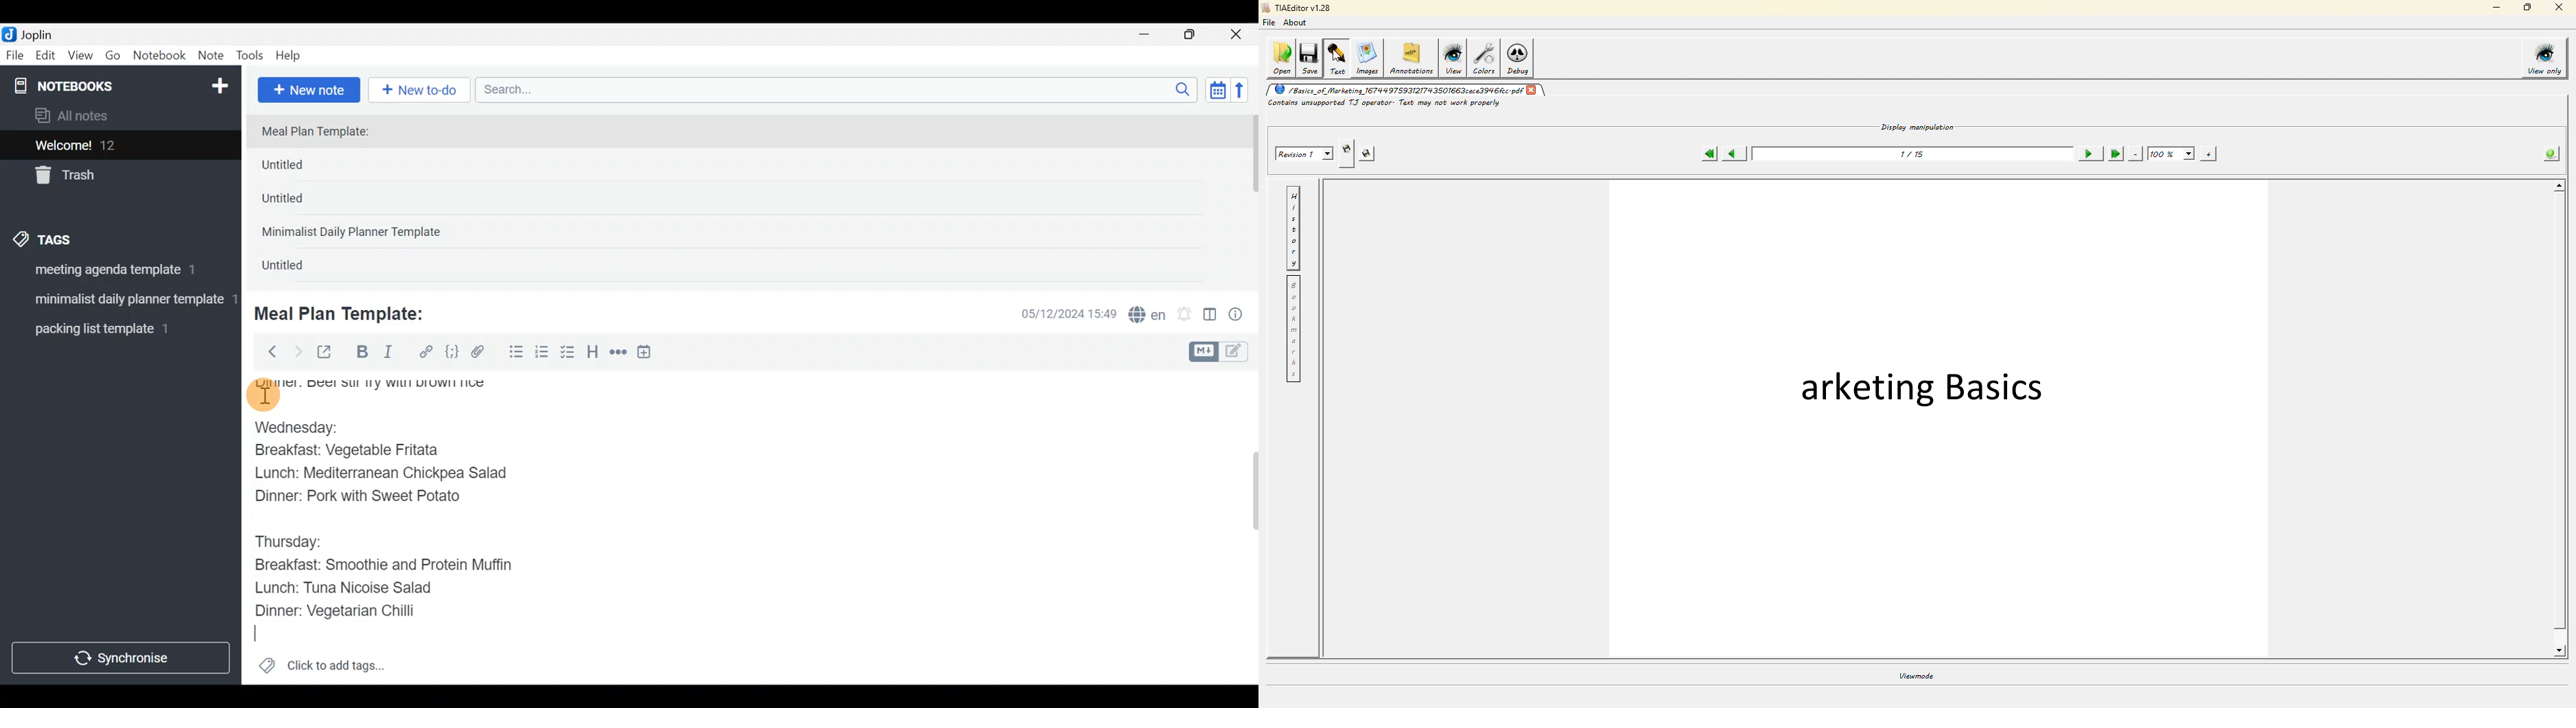 Image resolution: width=2576 pixels, height=728 pixels. I want to click on Spelling, so click(1148, 316).